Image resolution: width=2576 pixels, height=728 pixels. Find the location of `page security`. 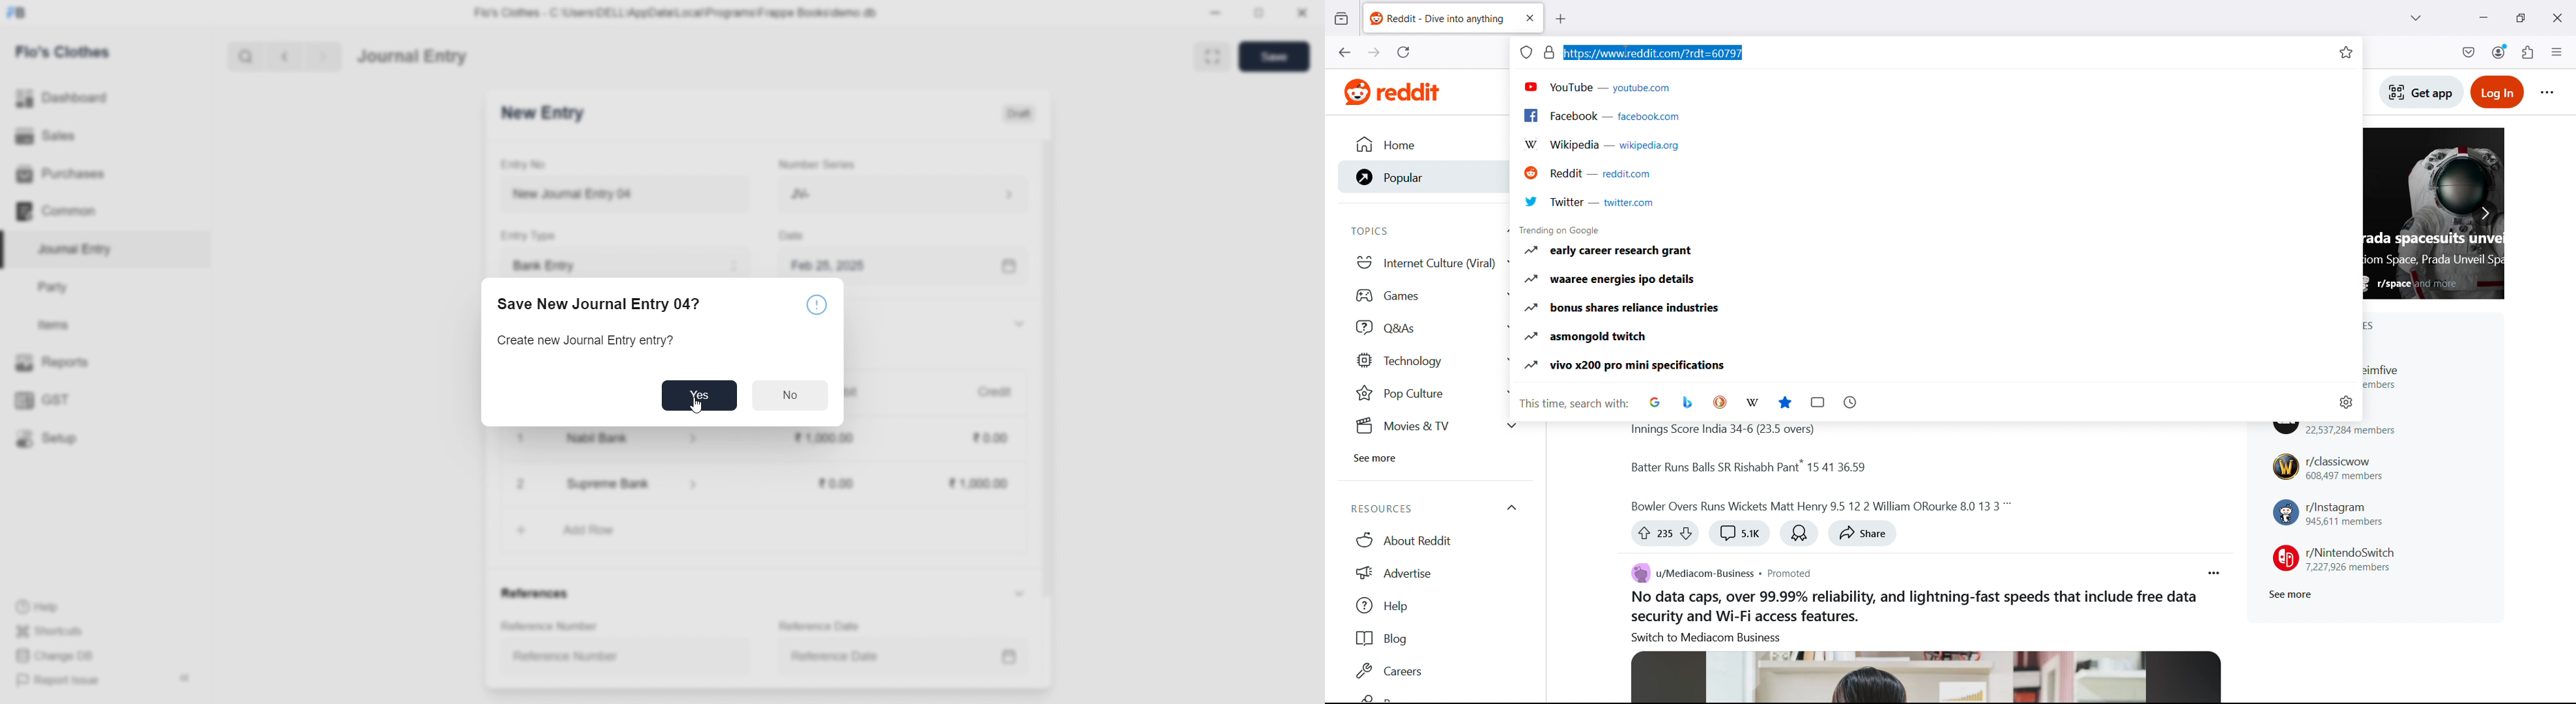

page security is located at coordinates (1550, 51).